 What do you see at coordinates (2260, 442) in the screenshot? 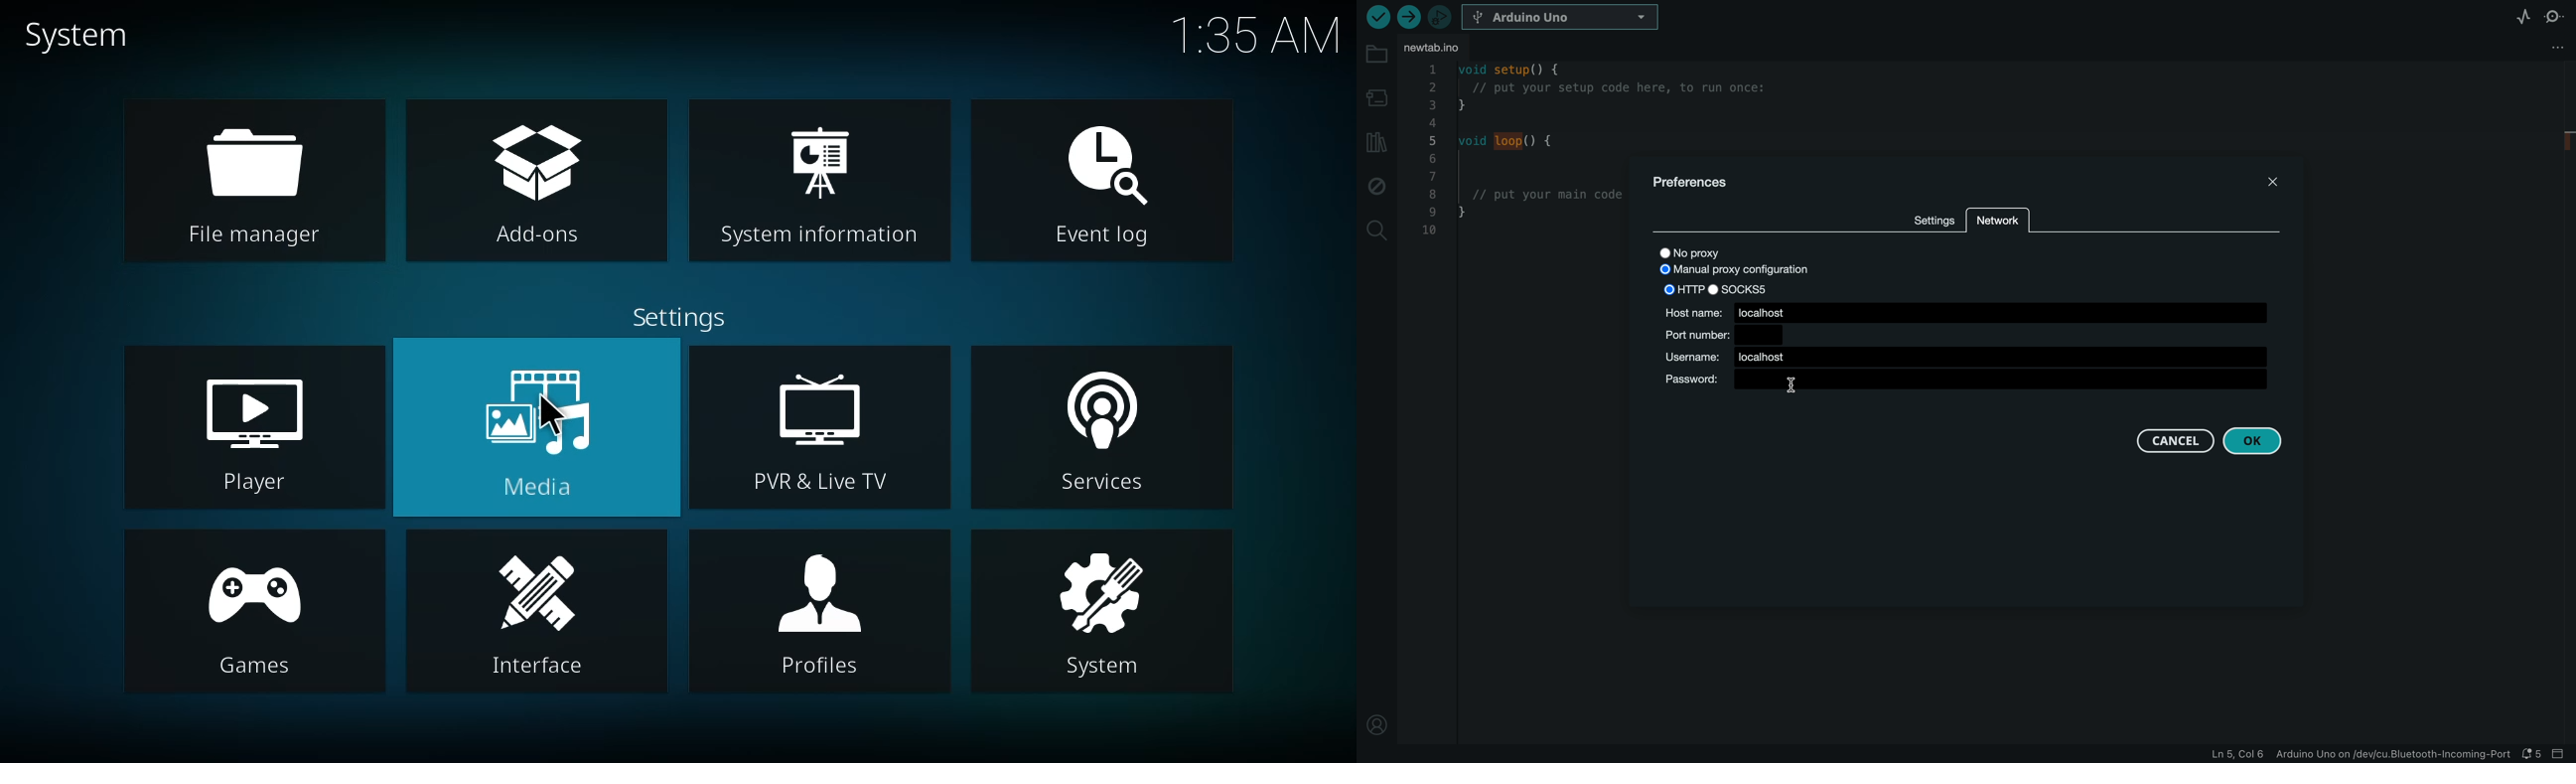
I see `ok` at bounding box center [2260, 442].